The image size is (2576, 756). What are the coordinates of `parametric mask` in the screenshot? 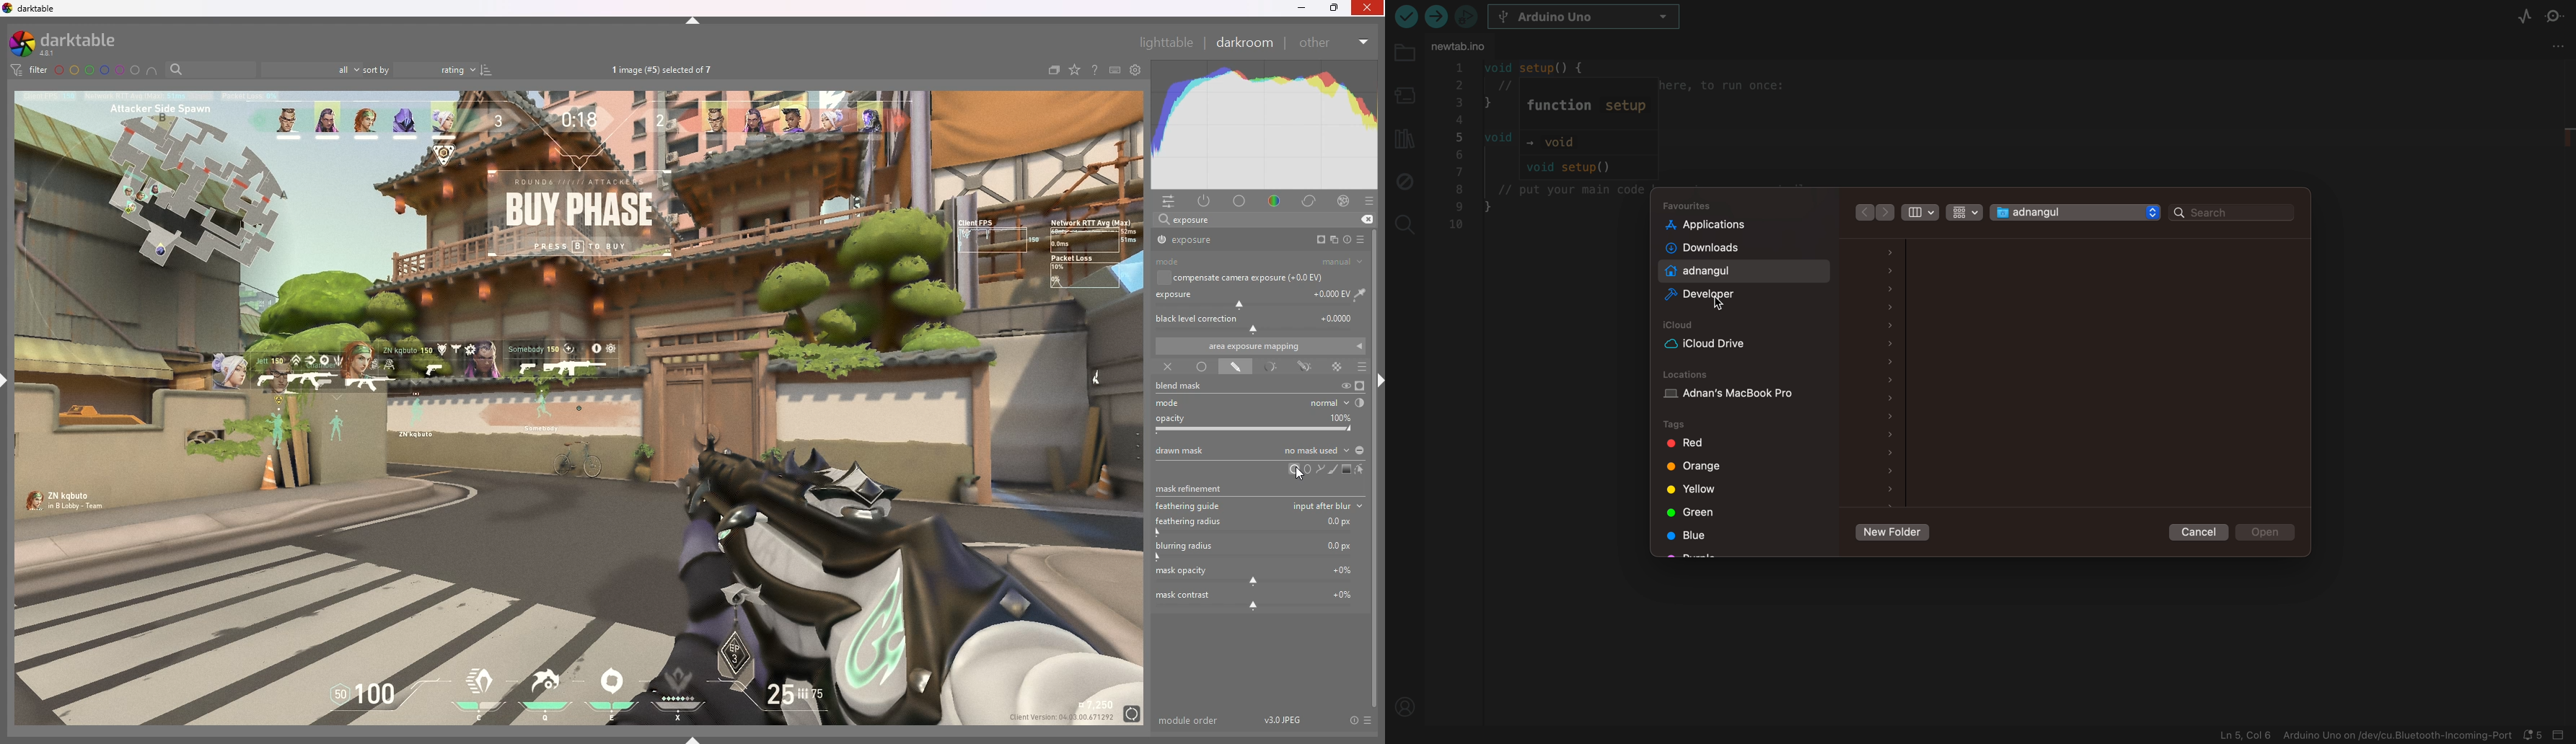 It's located at (1270, 368).